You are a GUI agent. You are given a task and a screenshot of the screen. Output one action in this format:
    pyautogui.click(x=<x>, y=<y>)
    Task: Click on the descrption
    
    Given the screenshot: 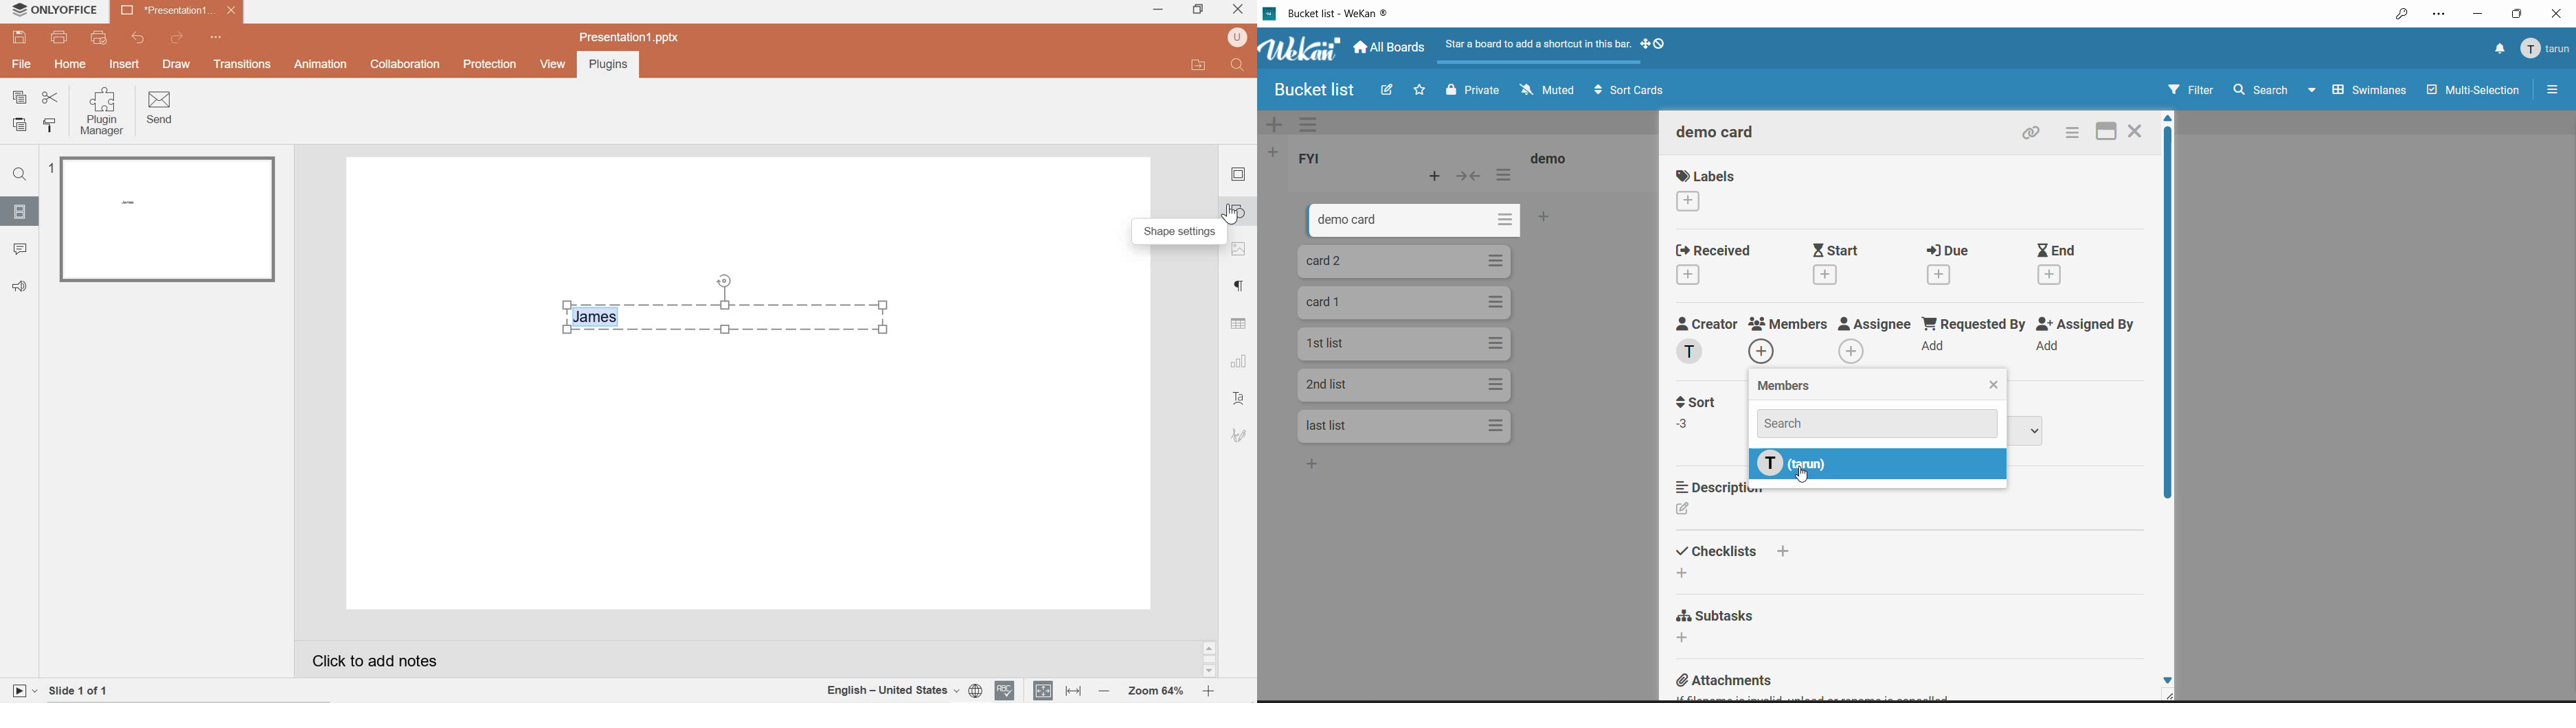 What is the action you would take?
    pyautogui.click(x=1730, y=488)
    